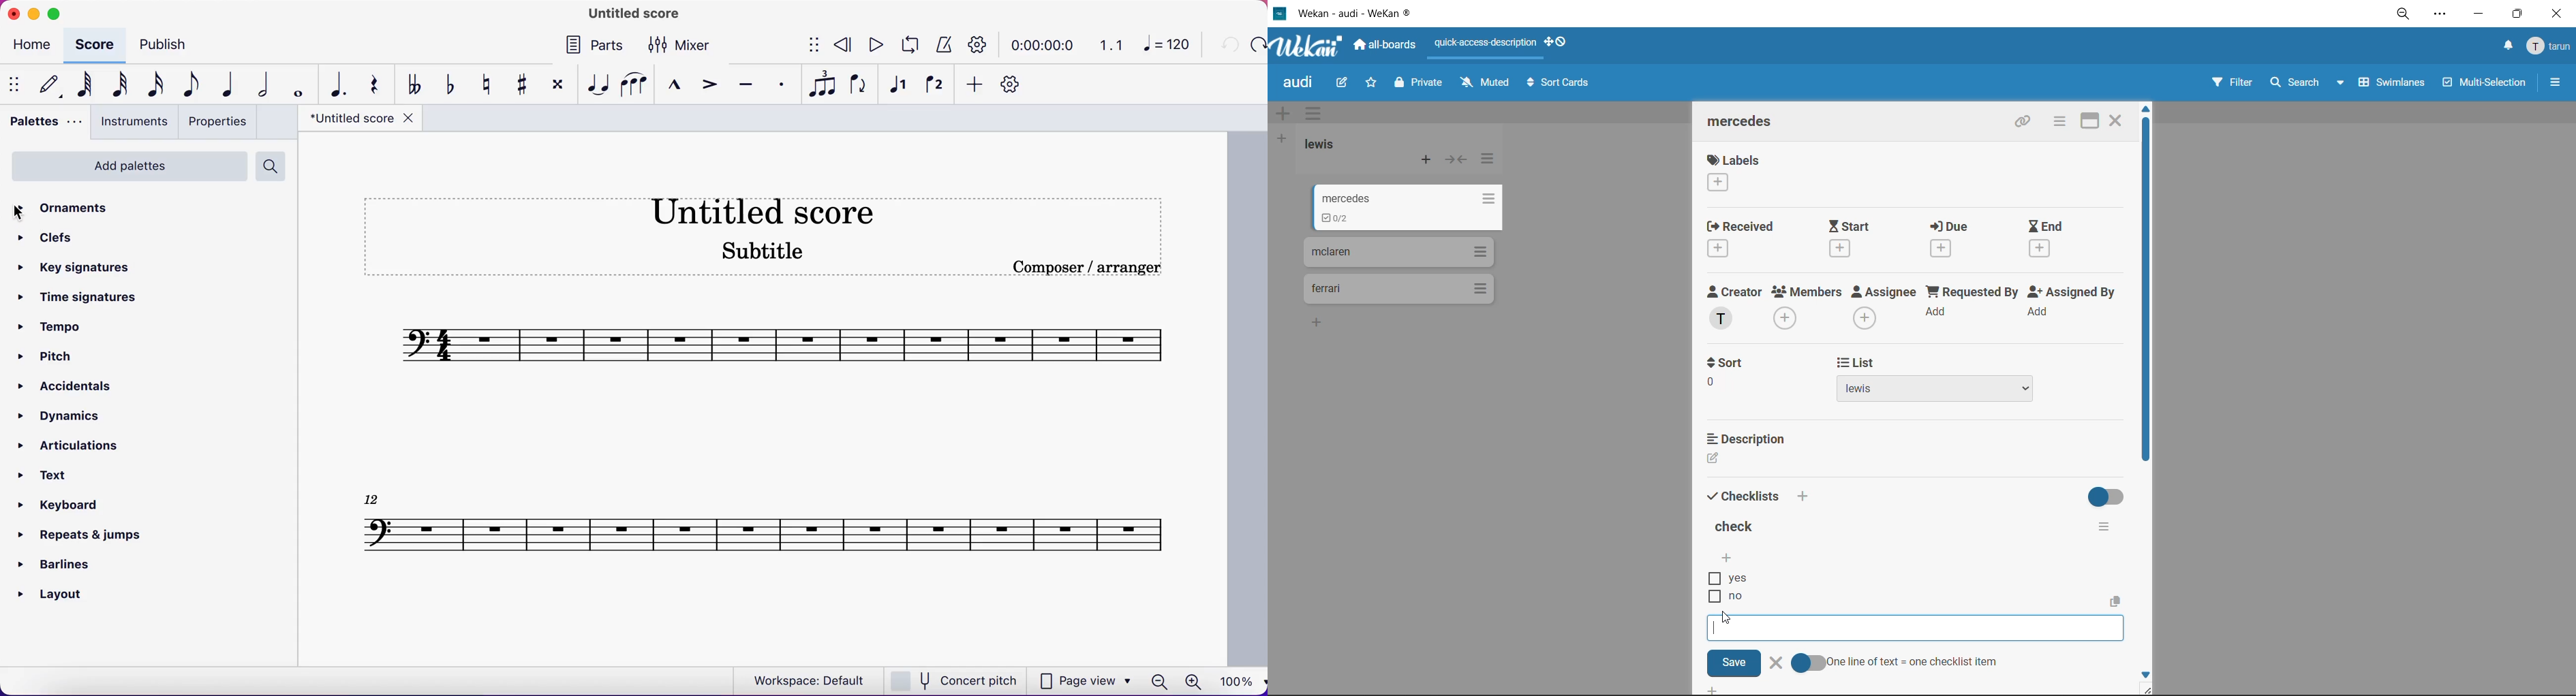 This screenshot has width=2576, height=700. What do you see at coordinates (1317, 113) in the screenshot?
I see `swimlane actions` at bounding box center [1317, 113].